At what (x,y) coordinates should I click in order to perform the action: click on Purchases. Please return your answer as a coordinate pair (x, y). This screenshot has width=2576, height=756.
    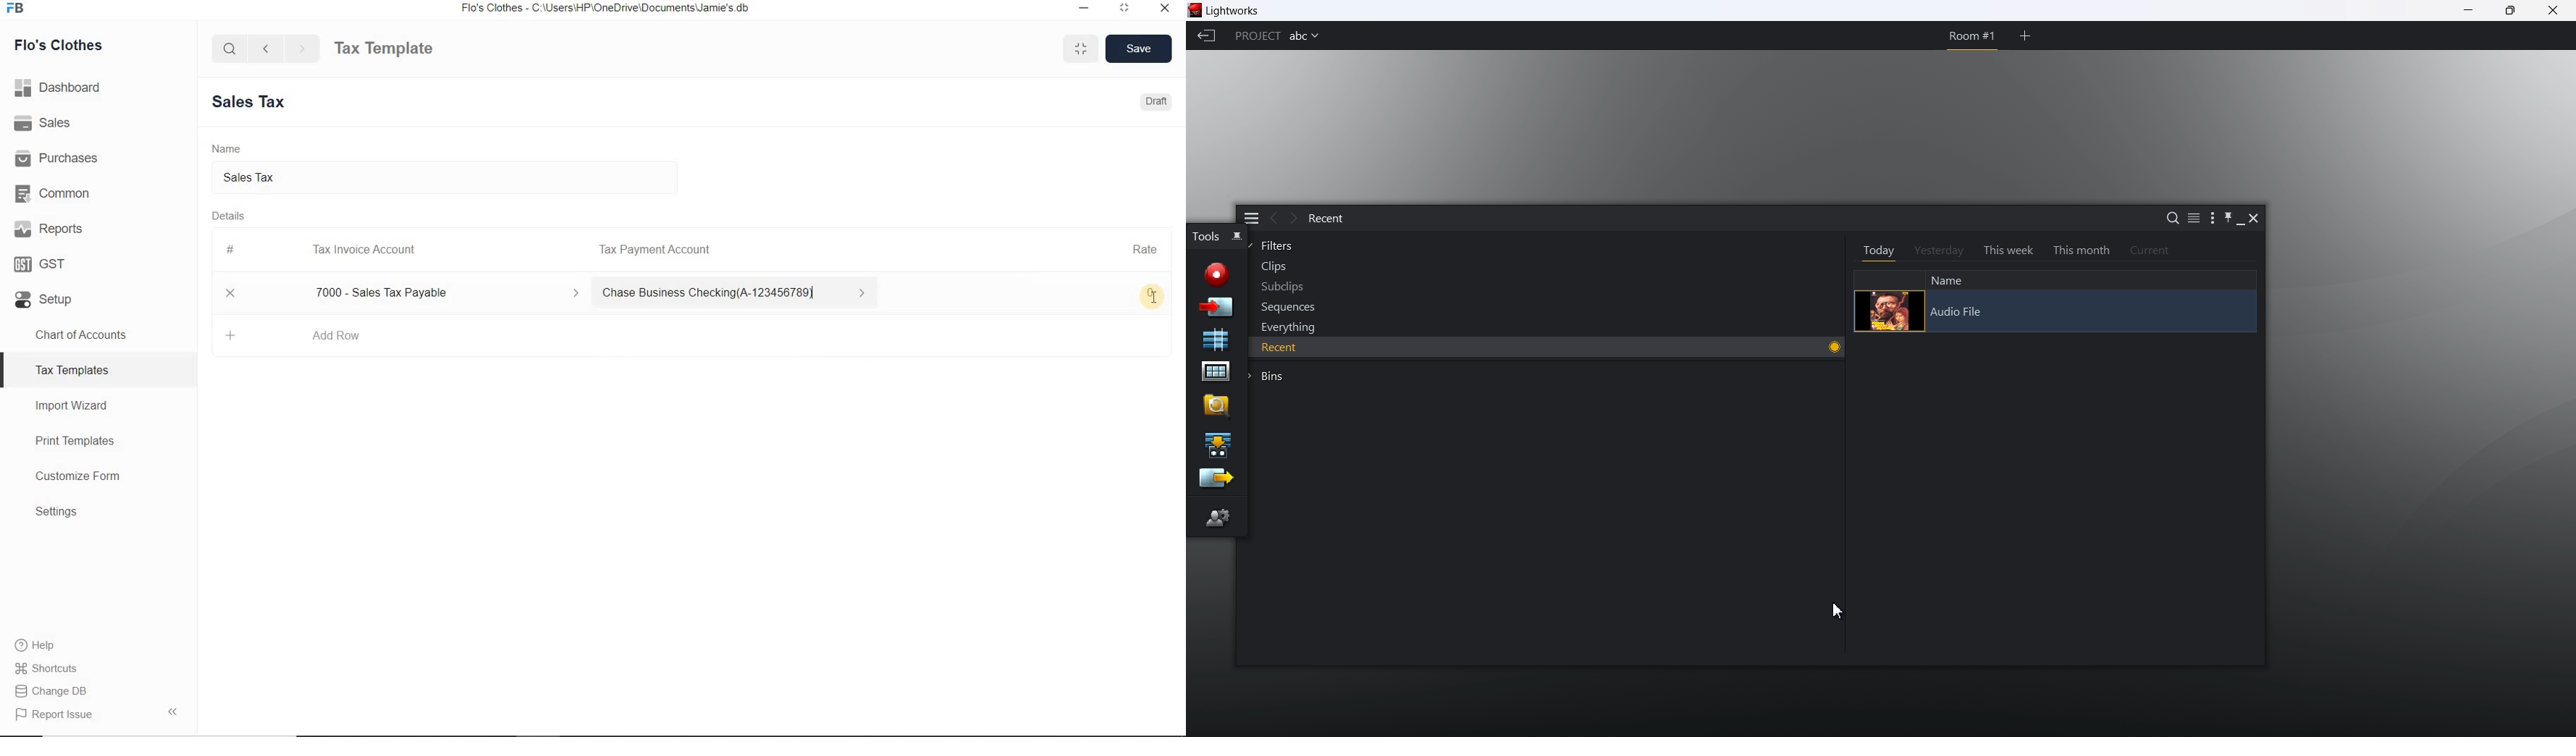
    Looking at the image, I should click on (98, 156).